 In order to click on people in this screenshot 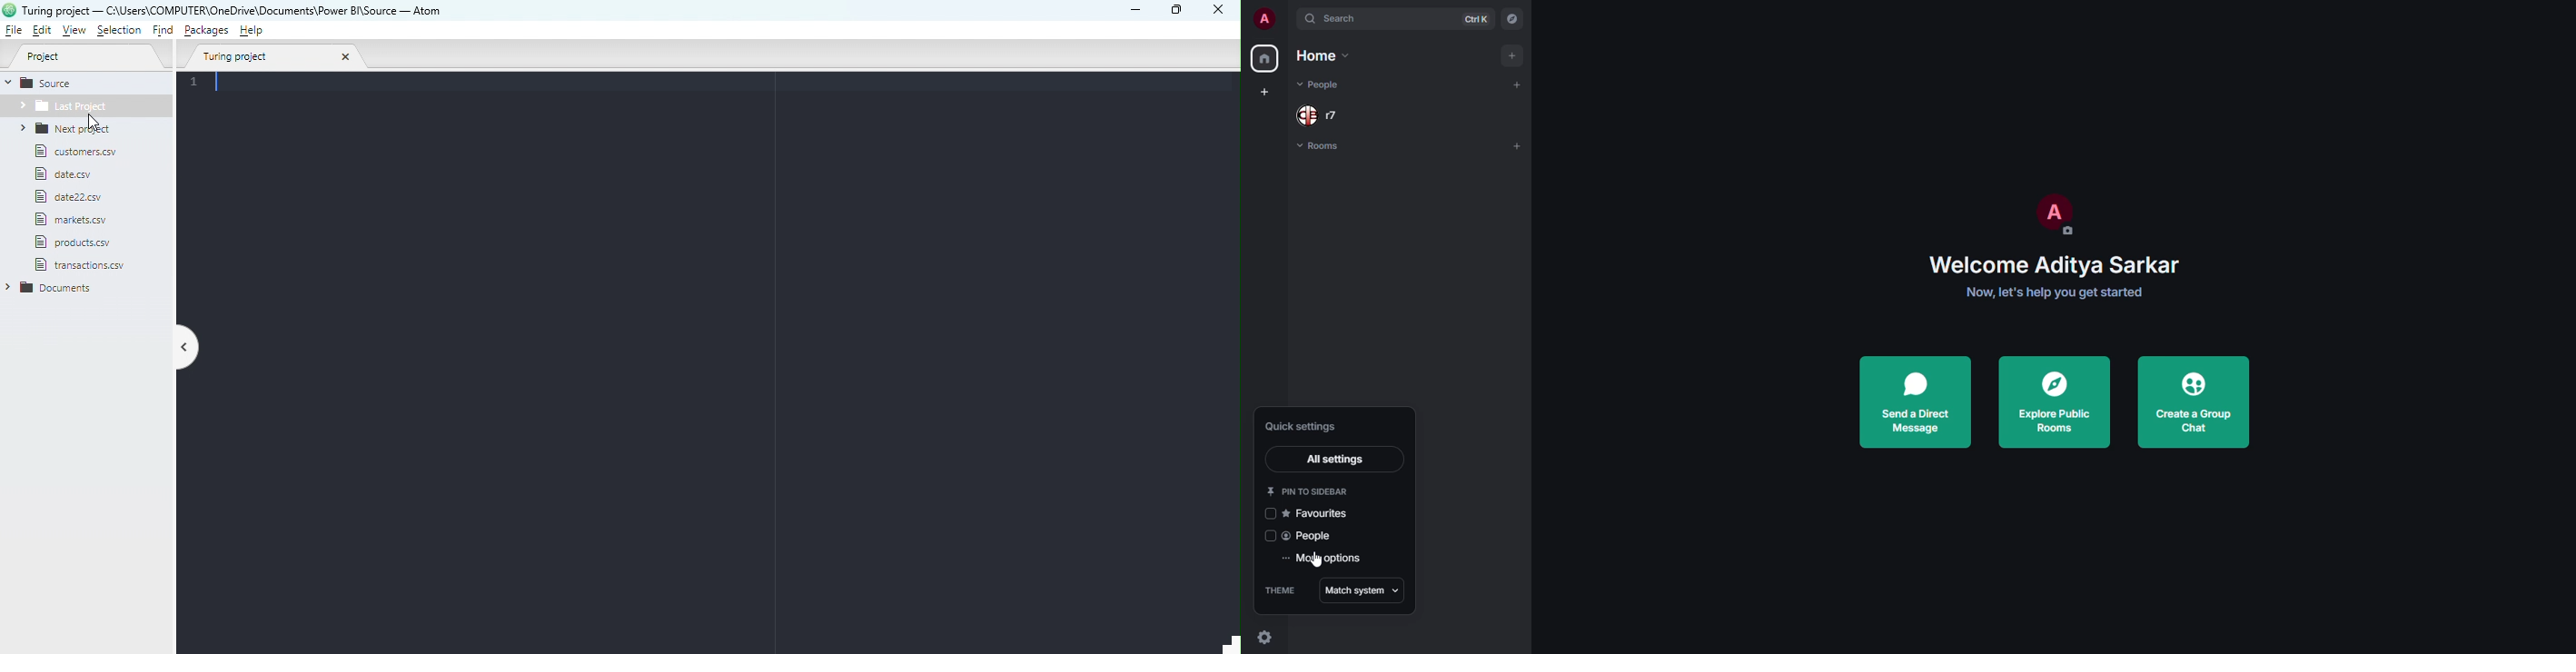, I will do `click(1326, 84)`.